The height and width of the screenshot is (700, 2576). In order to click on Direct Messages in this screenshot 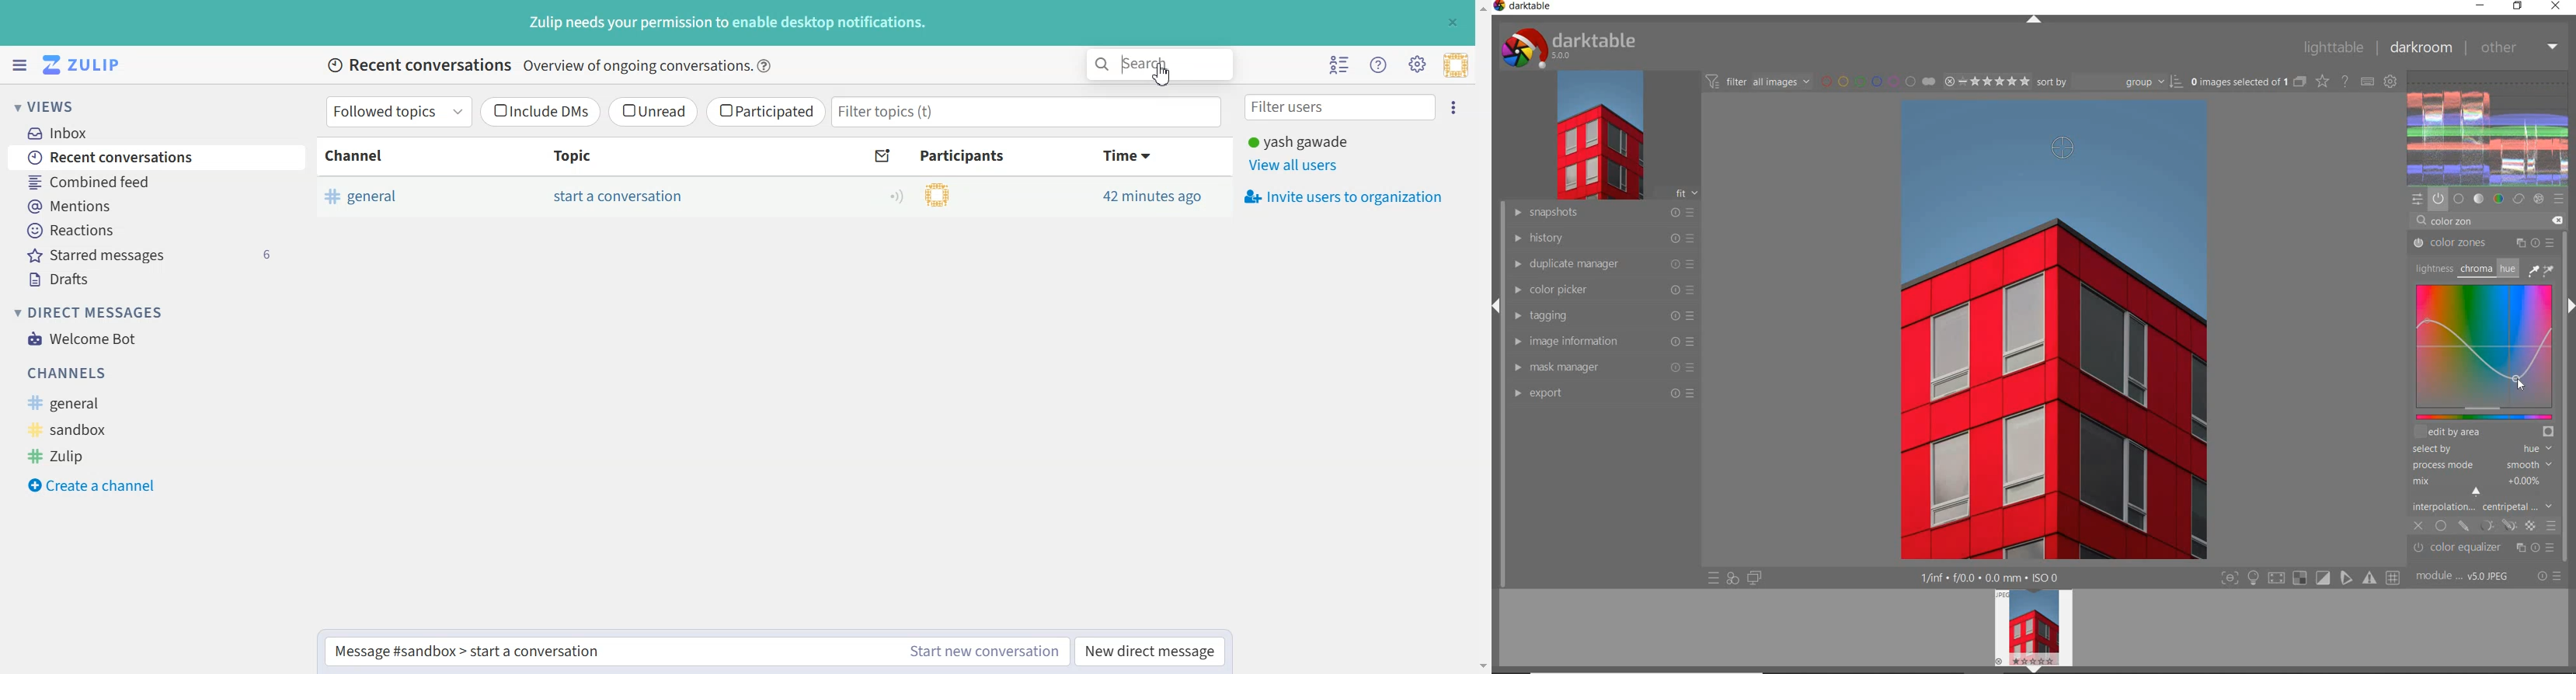, I will do `click(89, 312)`.